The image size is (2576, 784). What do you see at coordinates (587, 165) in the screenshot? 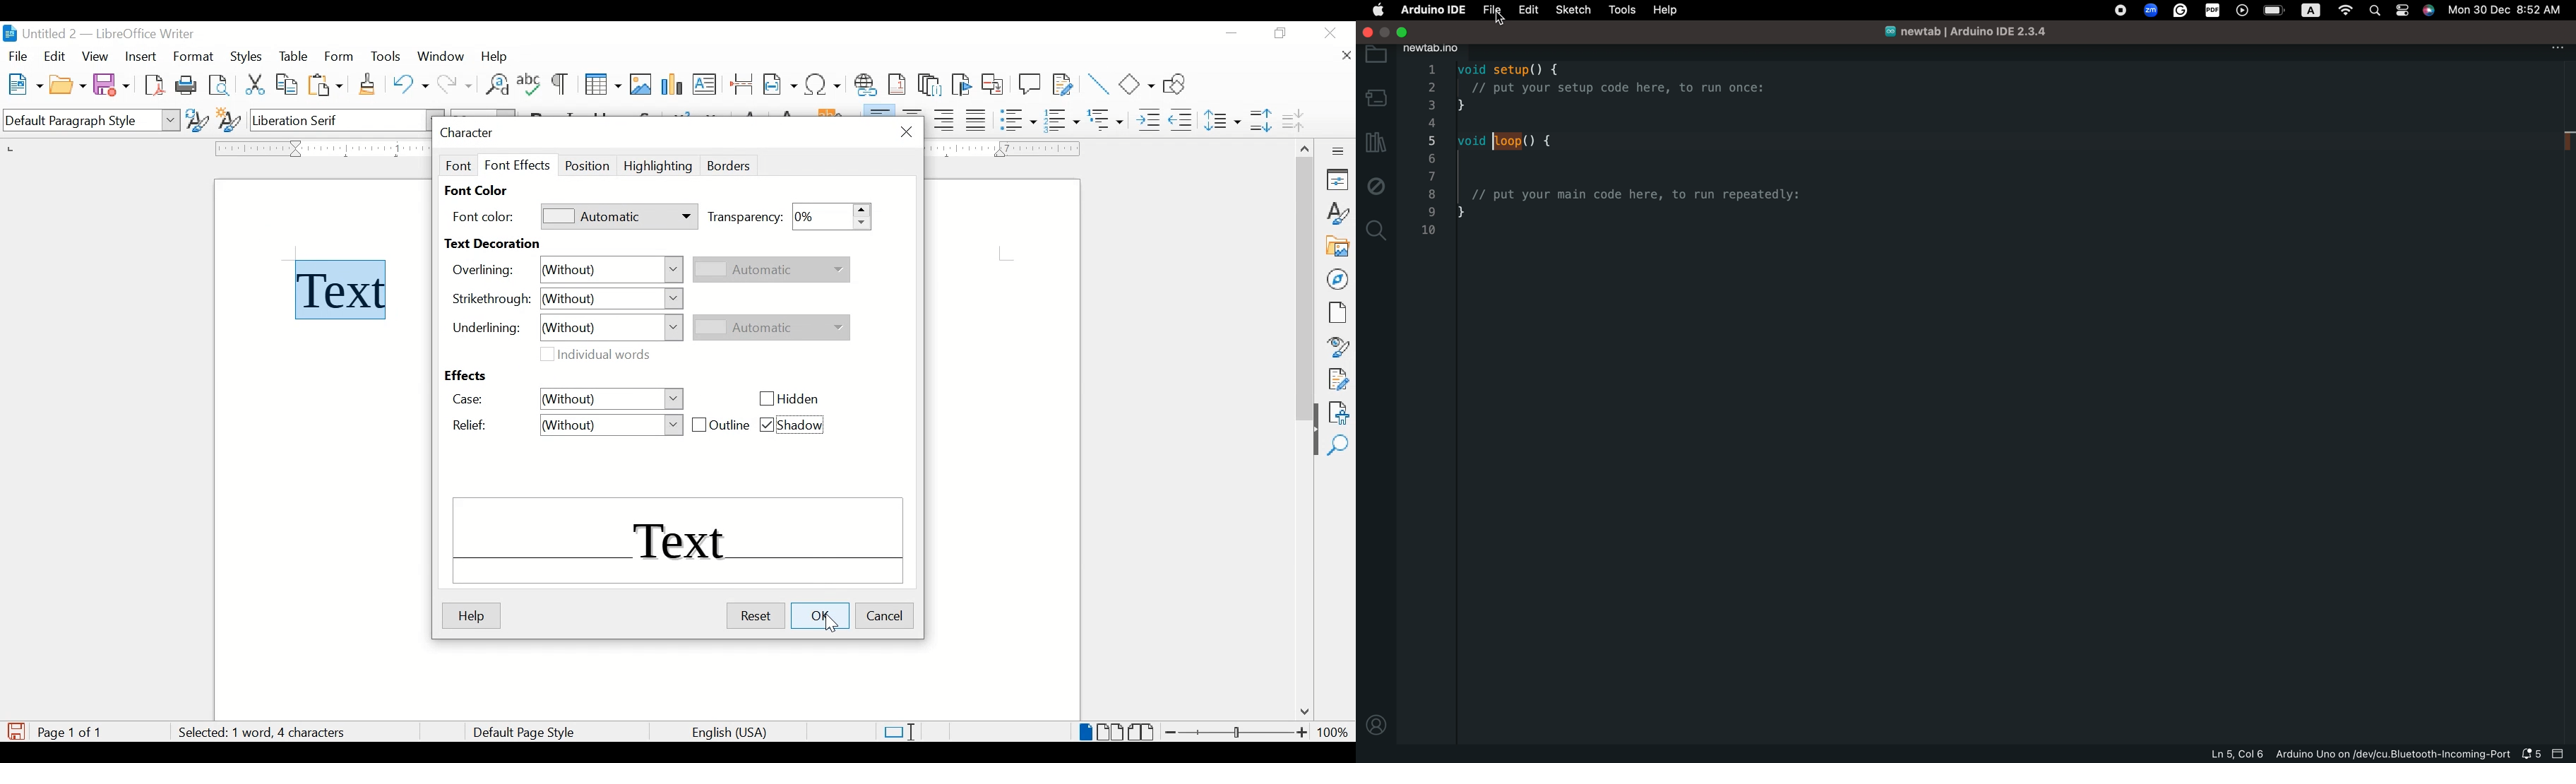
I see `position` at bounding box center [587, 165].